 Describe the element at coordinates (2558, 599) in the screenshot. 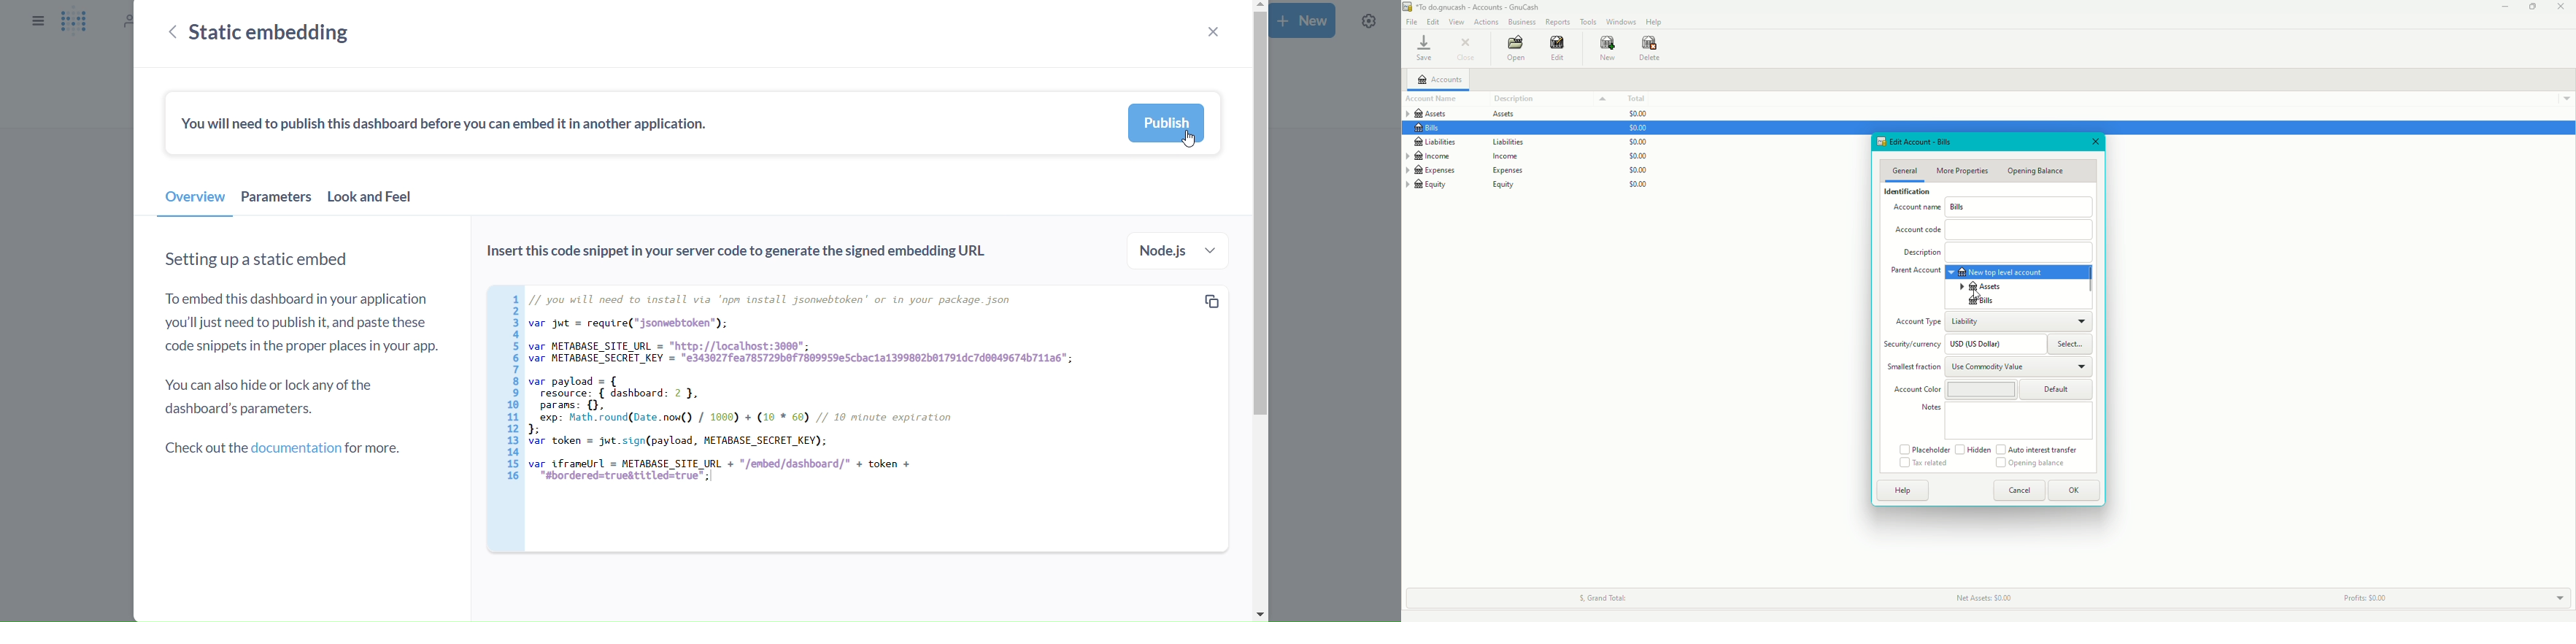

I see `Drop down` at that location.